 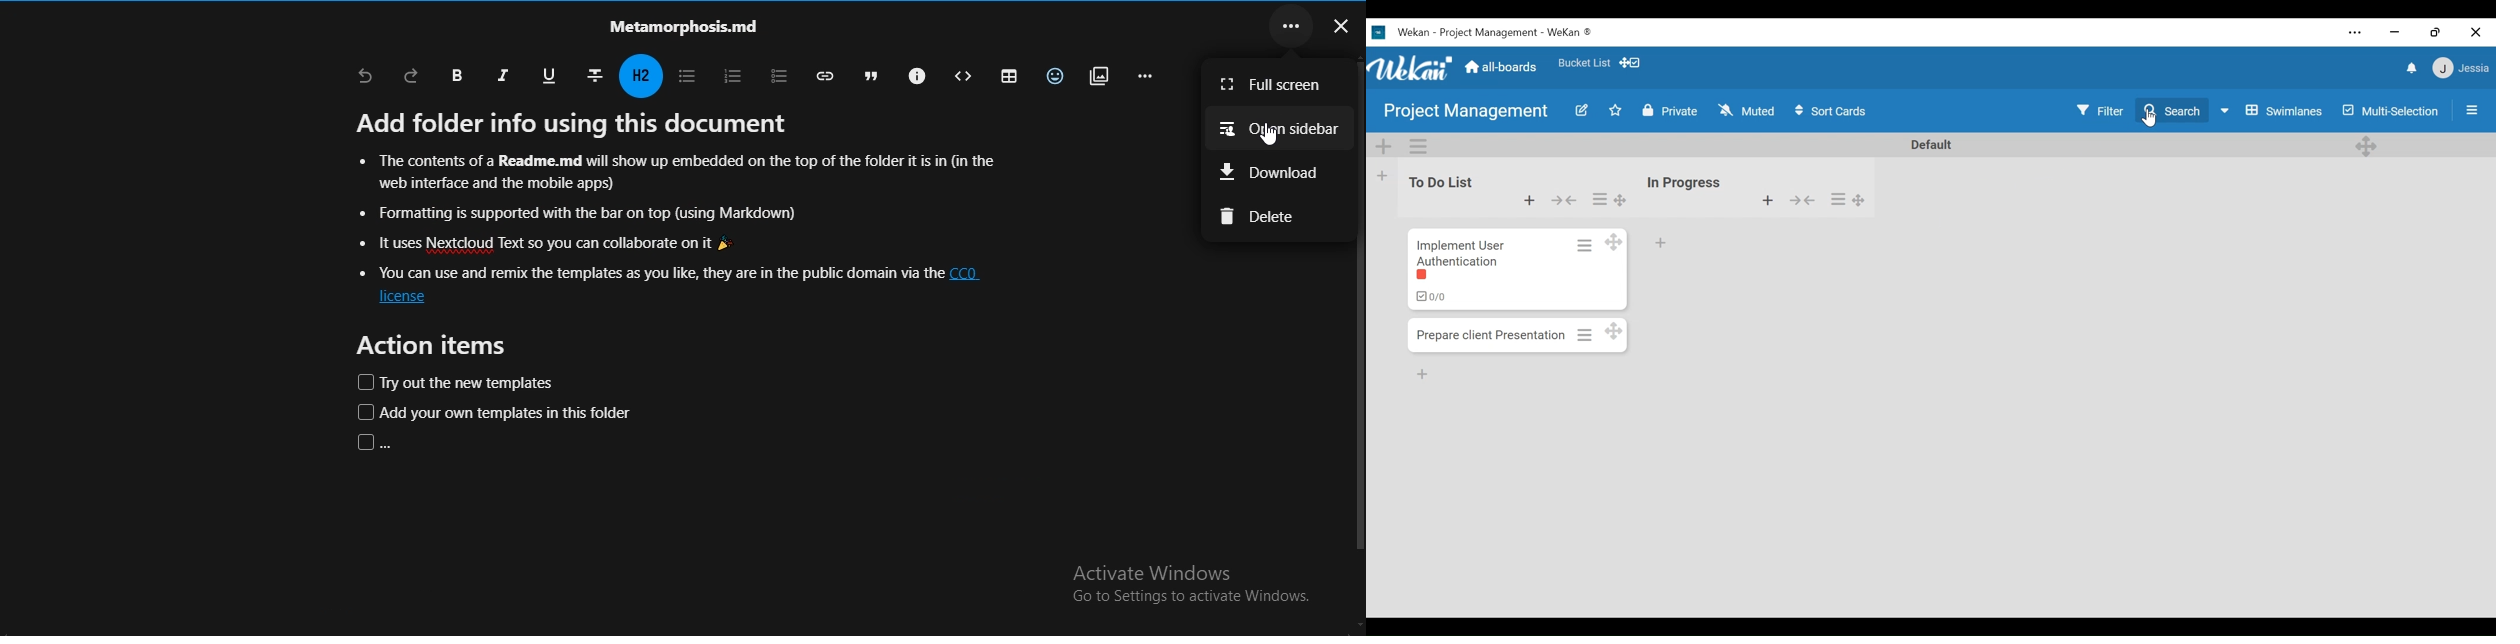 I want to click on collapse, so click(x=1804, y=202).